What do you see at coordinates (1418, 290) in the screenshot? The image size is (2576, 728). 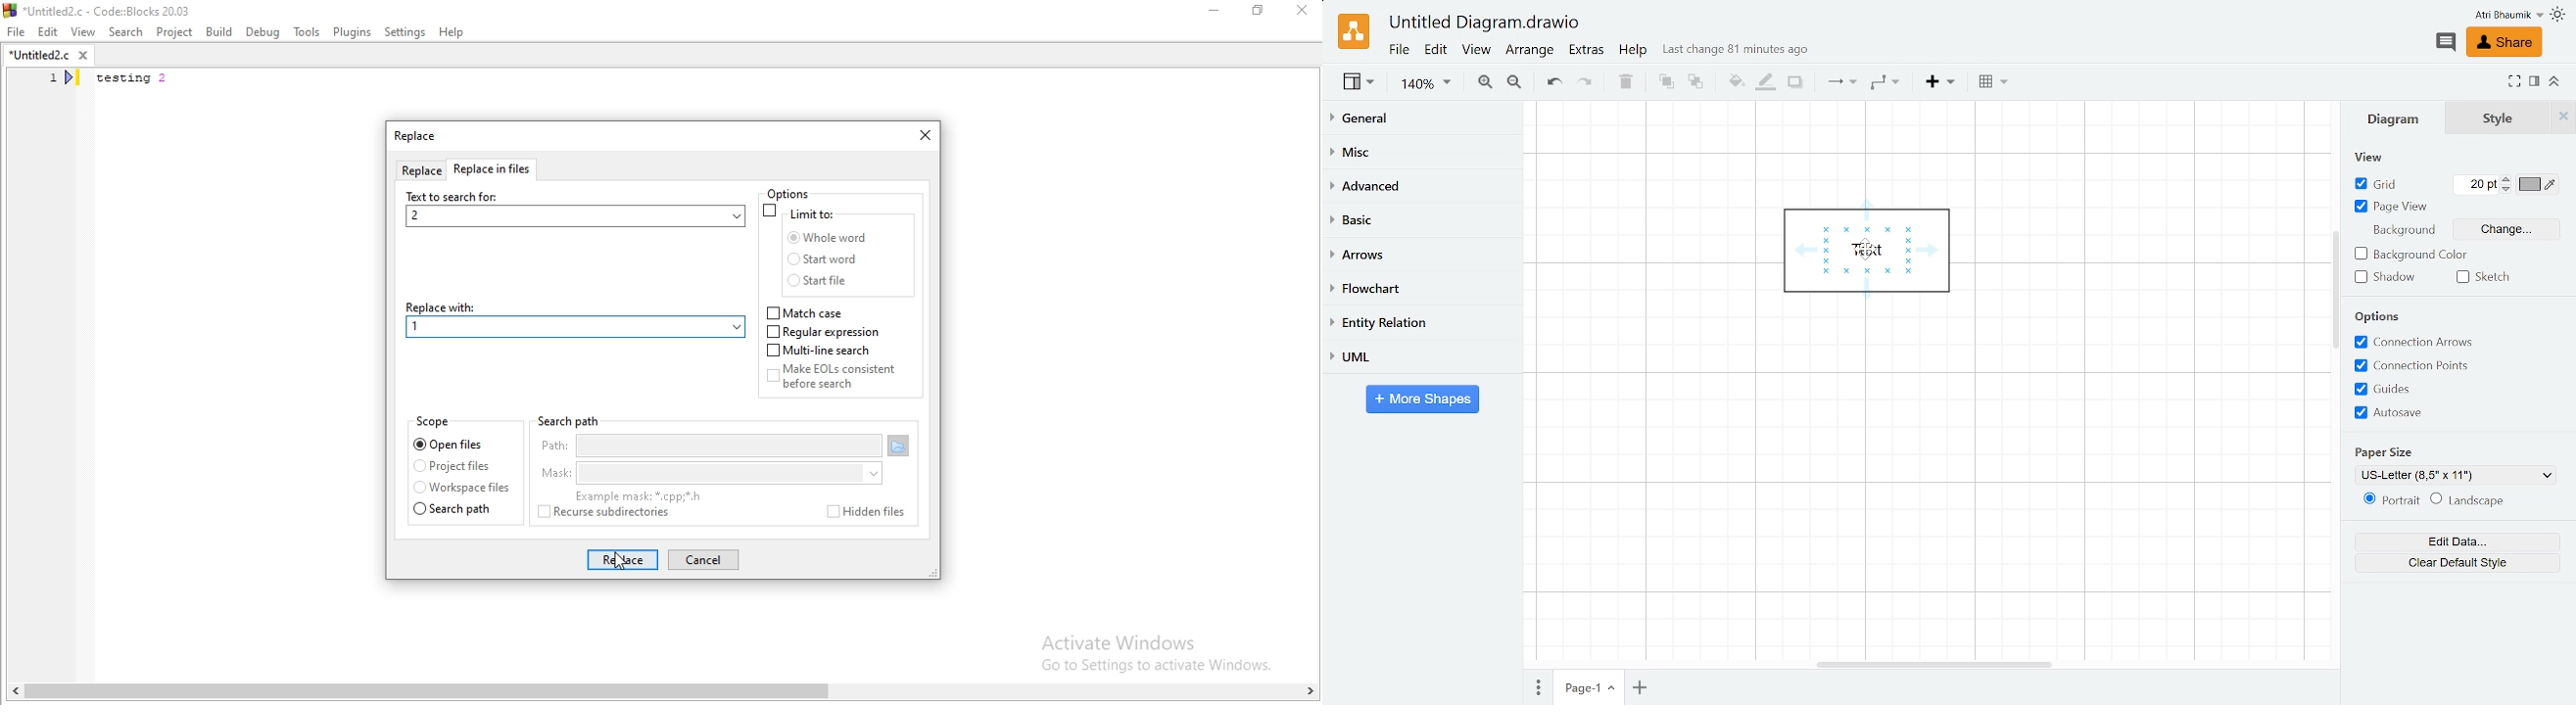 I see `Flowchart` at bounding box center [1418, 290].